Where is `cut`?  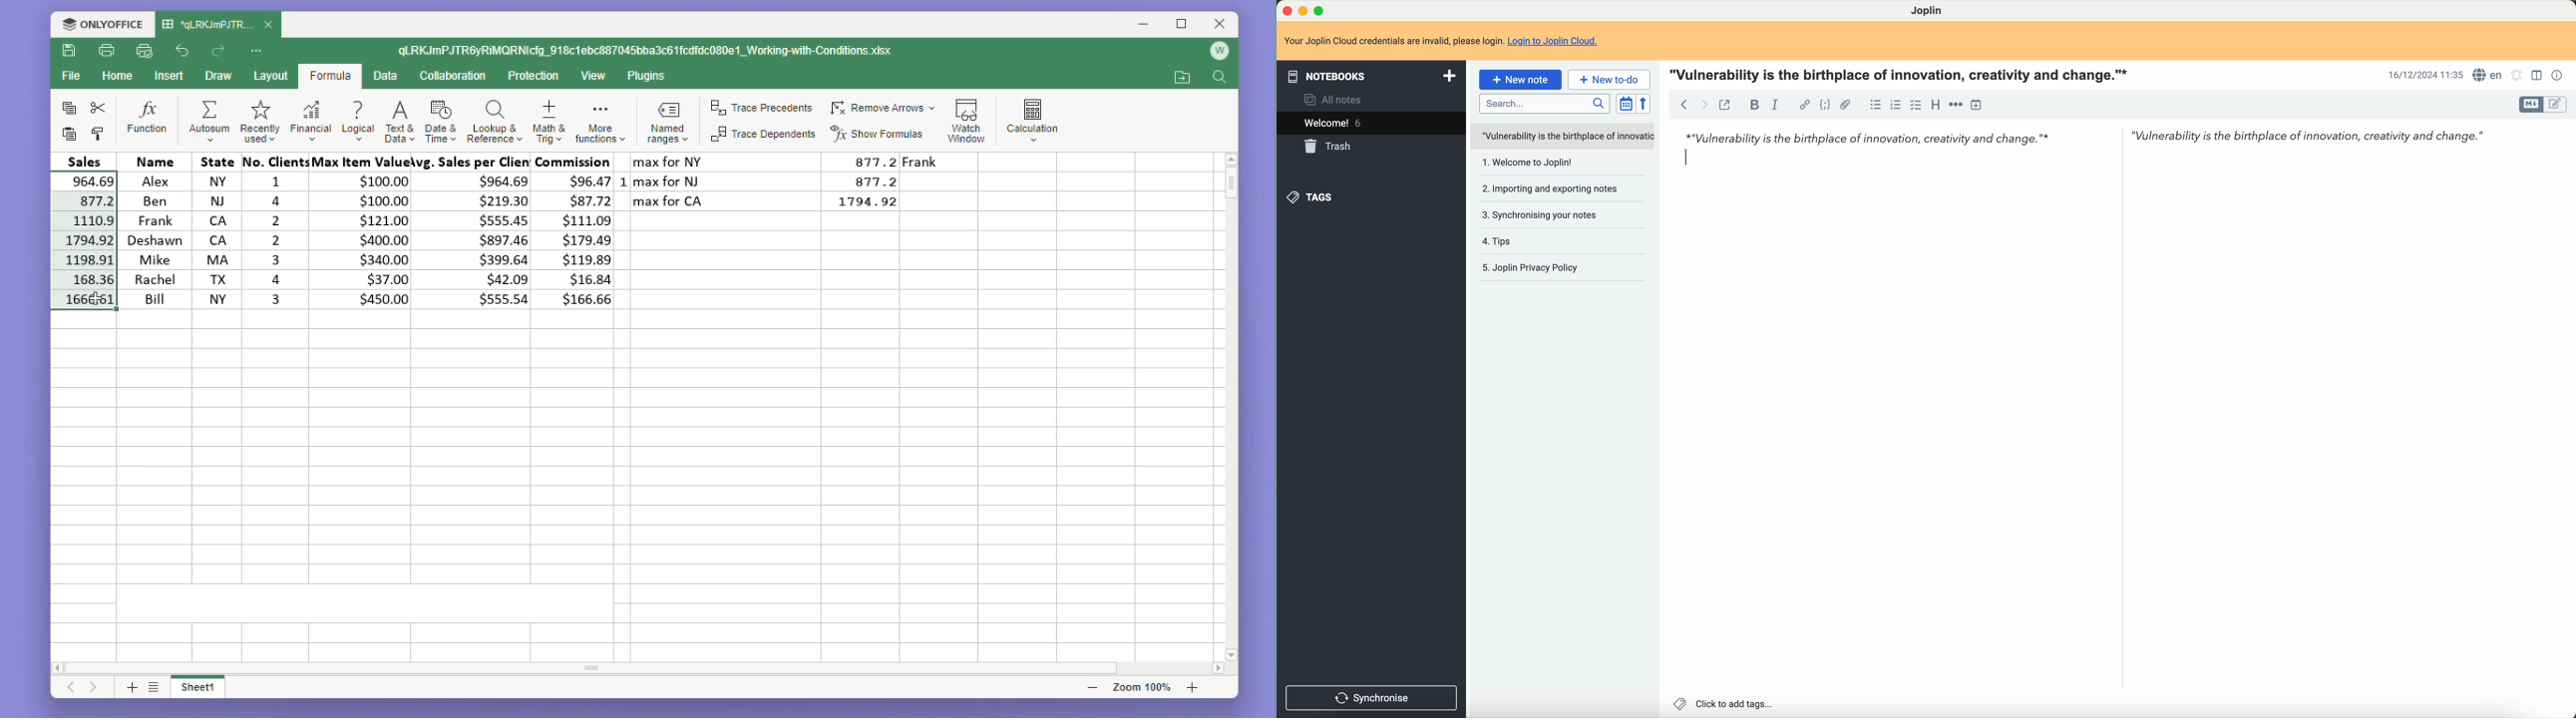
cut is located at coordinates (99, 108).